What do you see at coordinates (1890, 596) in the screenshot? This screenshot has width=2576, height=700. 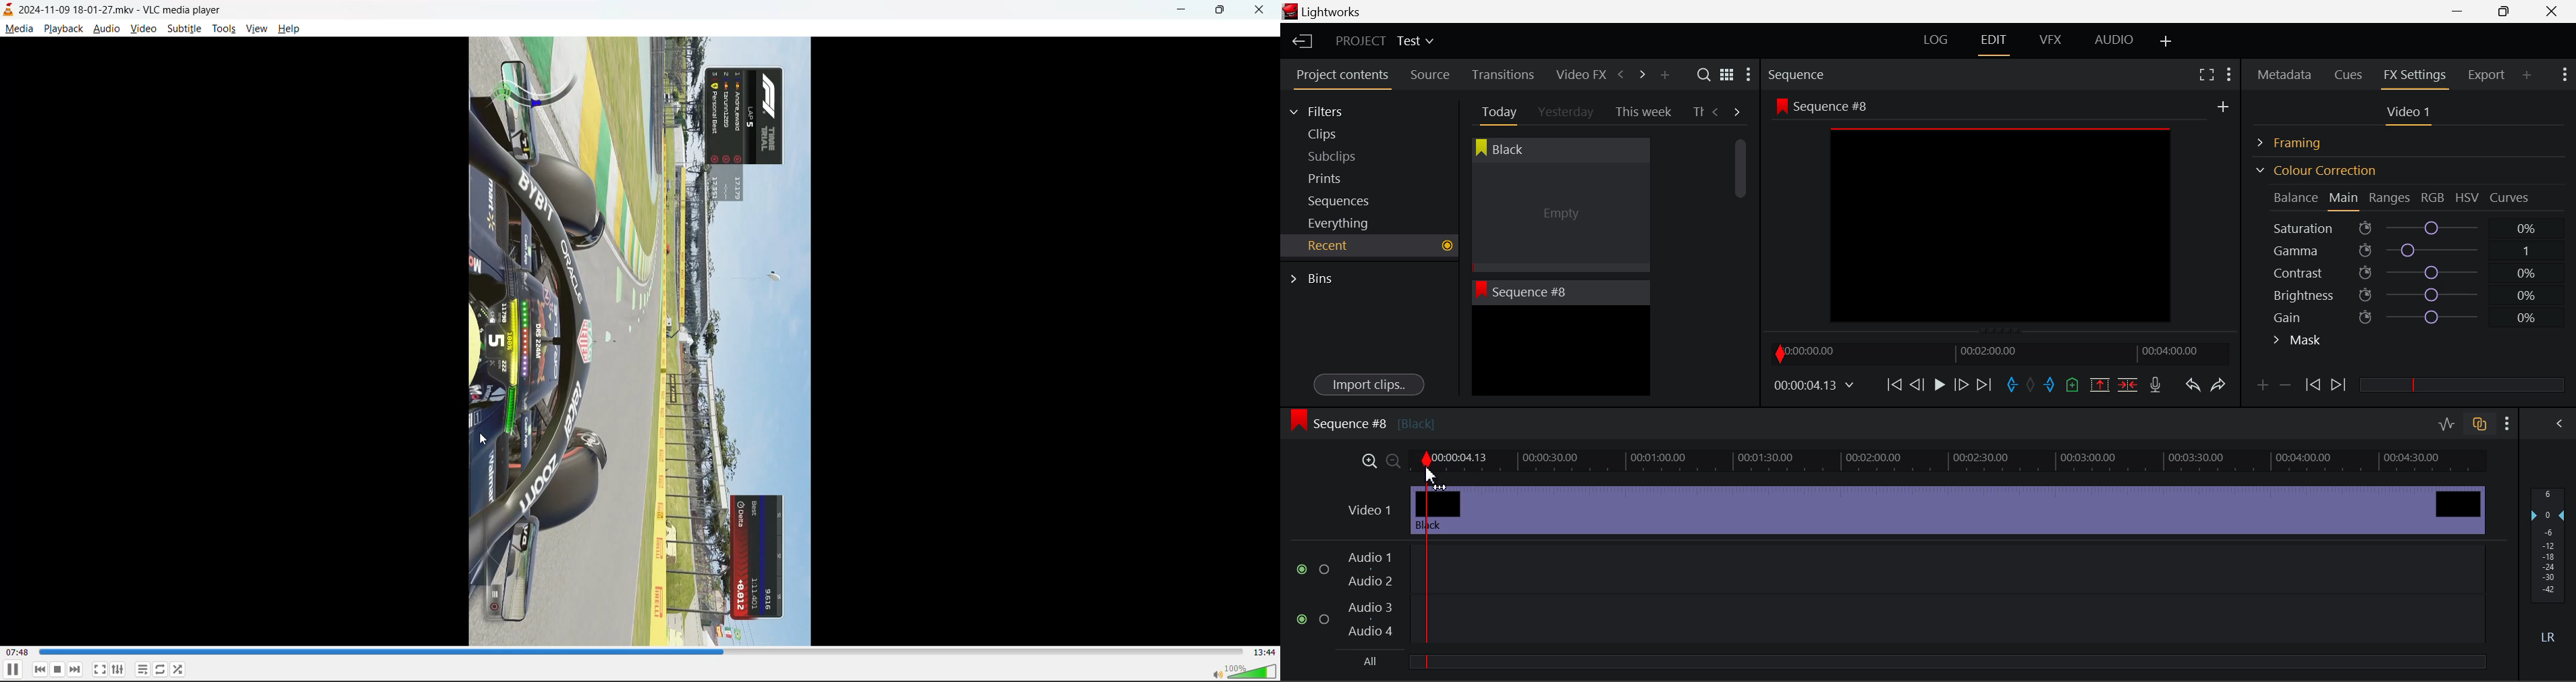 I see `Audio Input Fields` at bounding box center [1890, 596].